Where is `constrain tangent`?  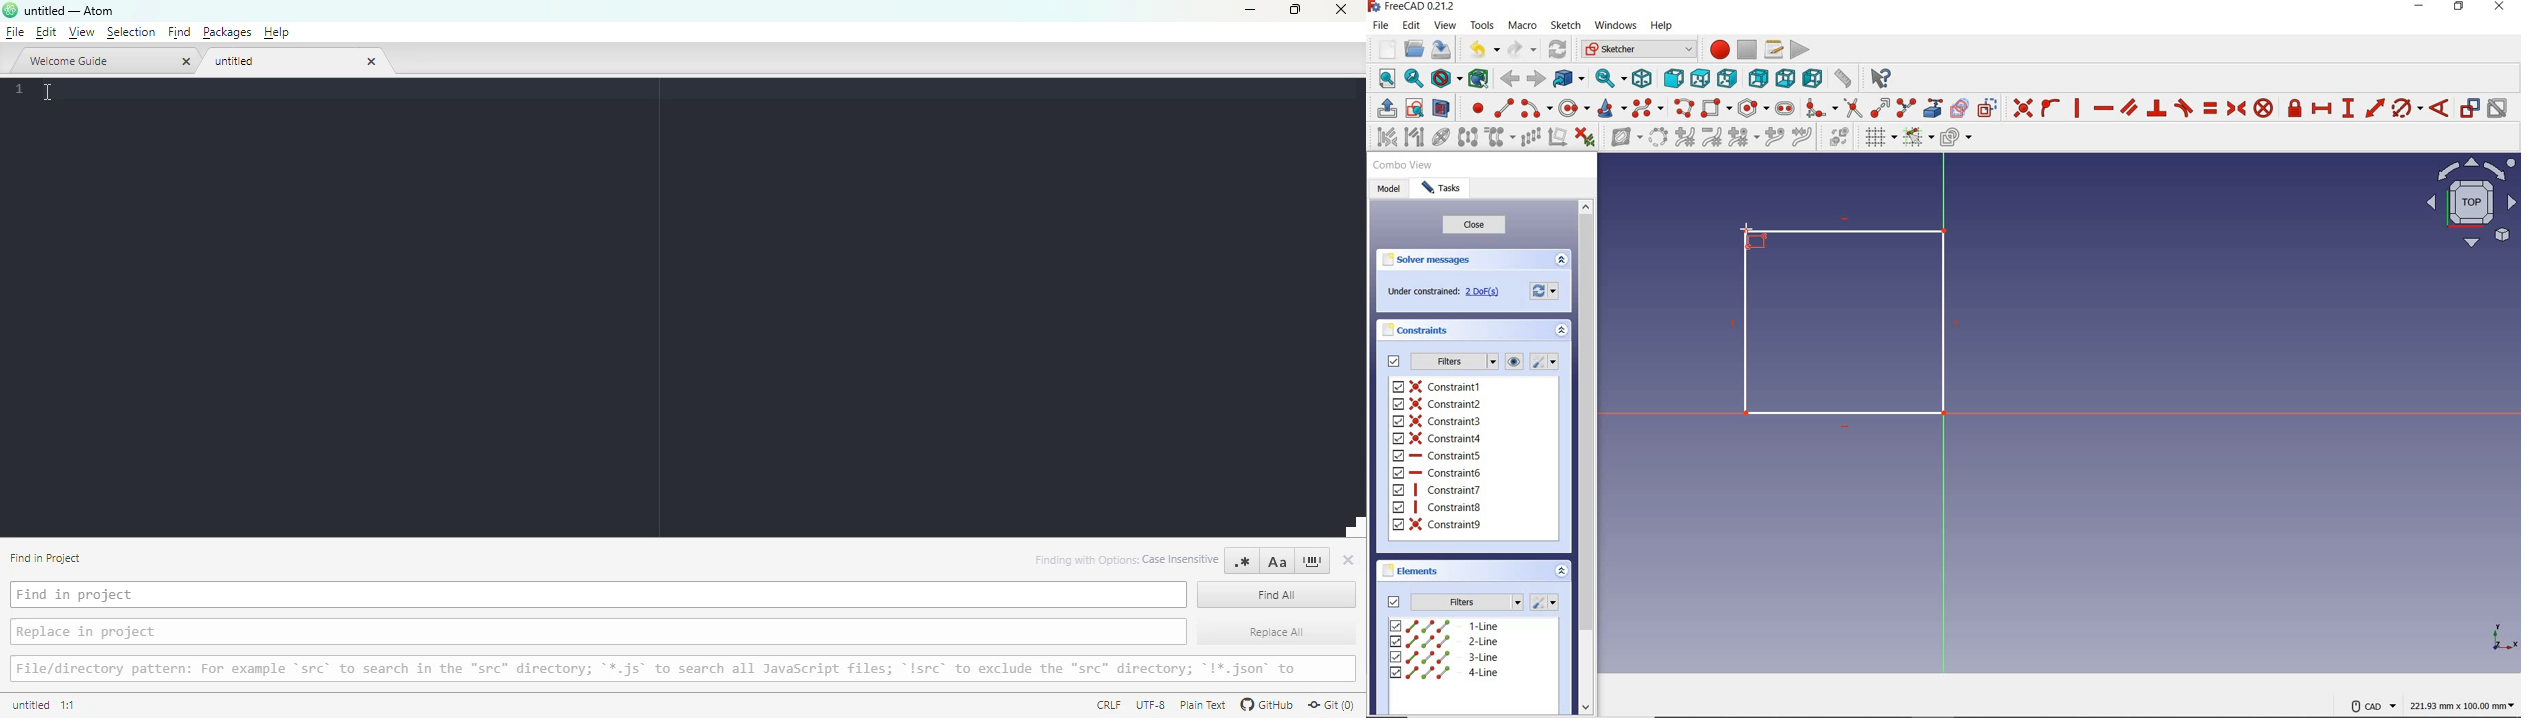 constrain tangent is located at coordinates (2184, 108).